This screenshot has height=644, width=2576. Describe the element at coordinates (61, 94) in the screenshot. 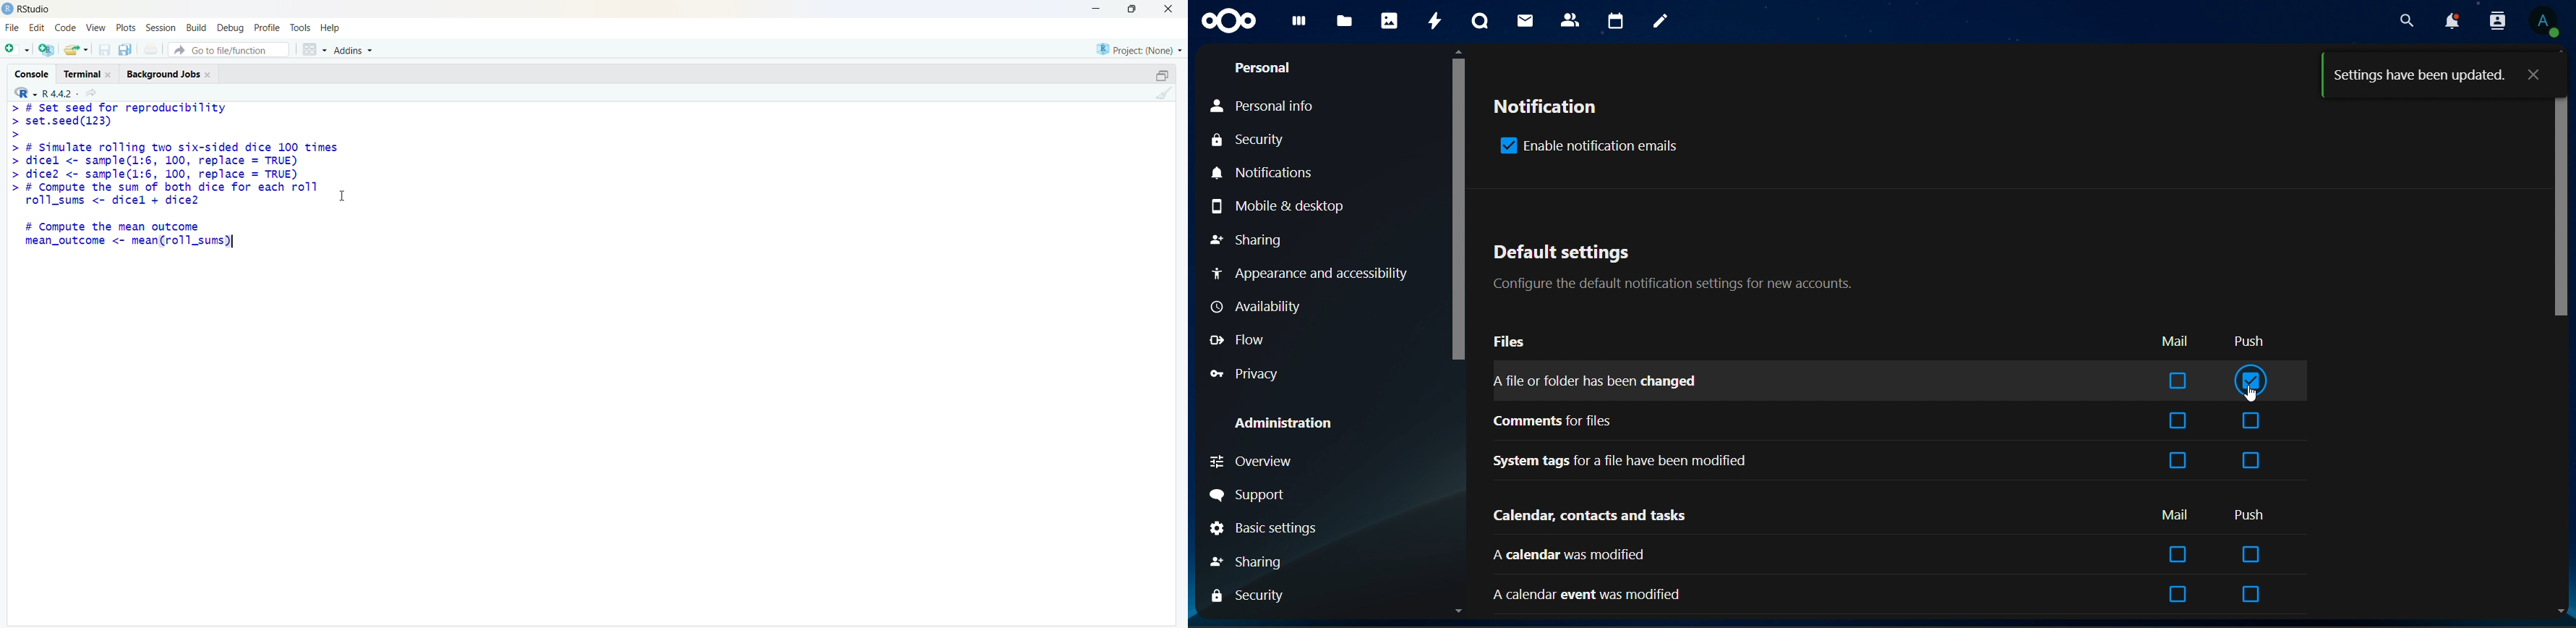

I see `R 4.4.2` at that location.